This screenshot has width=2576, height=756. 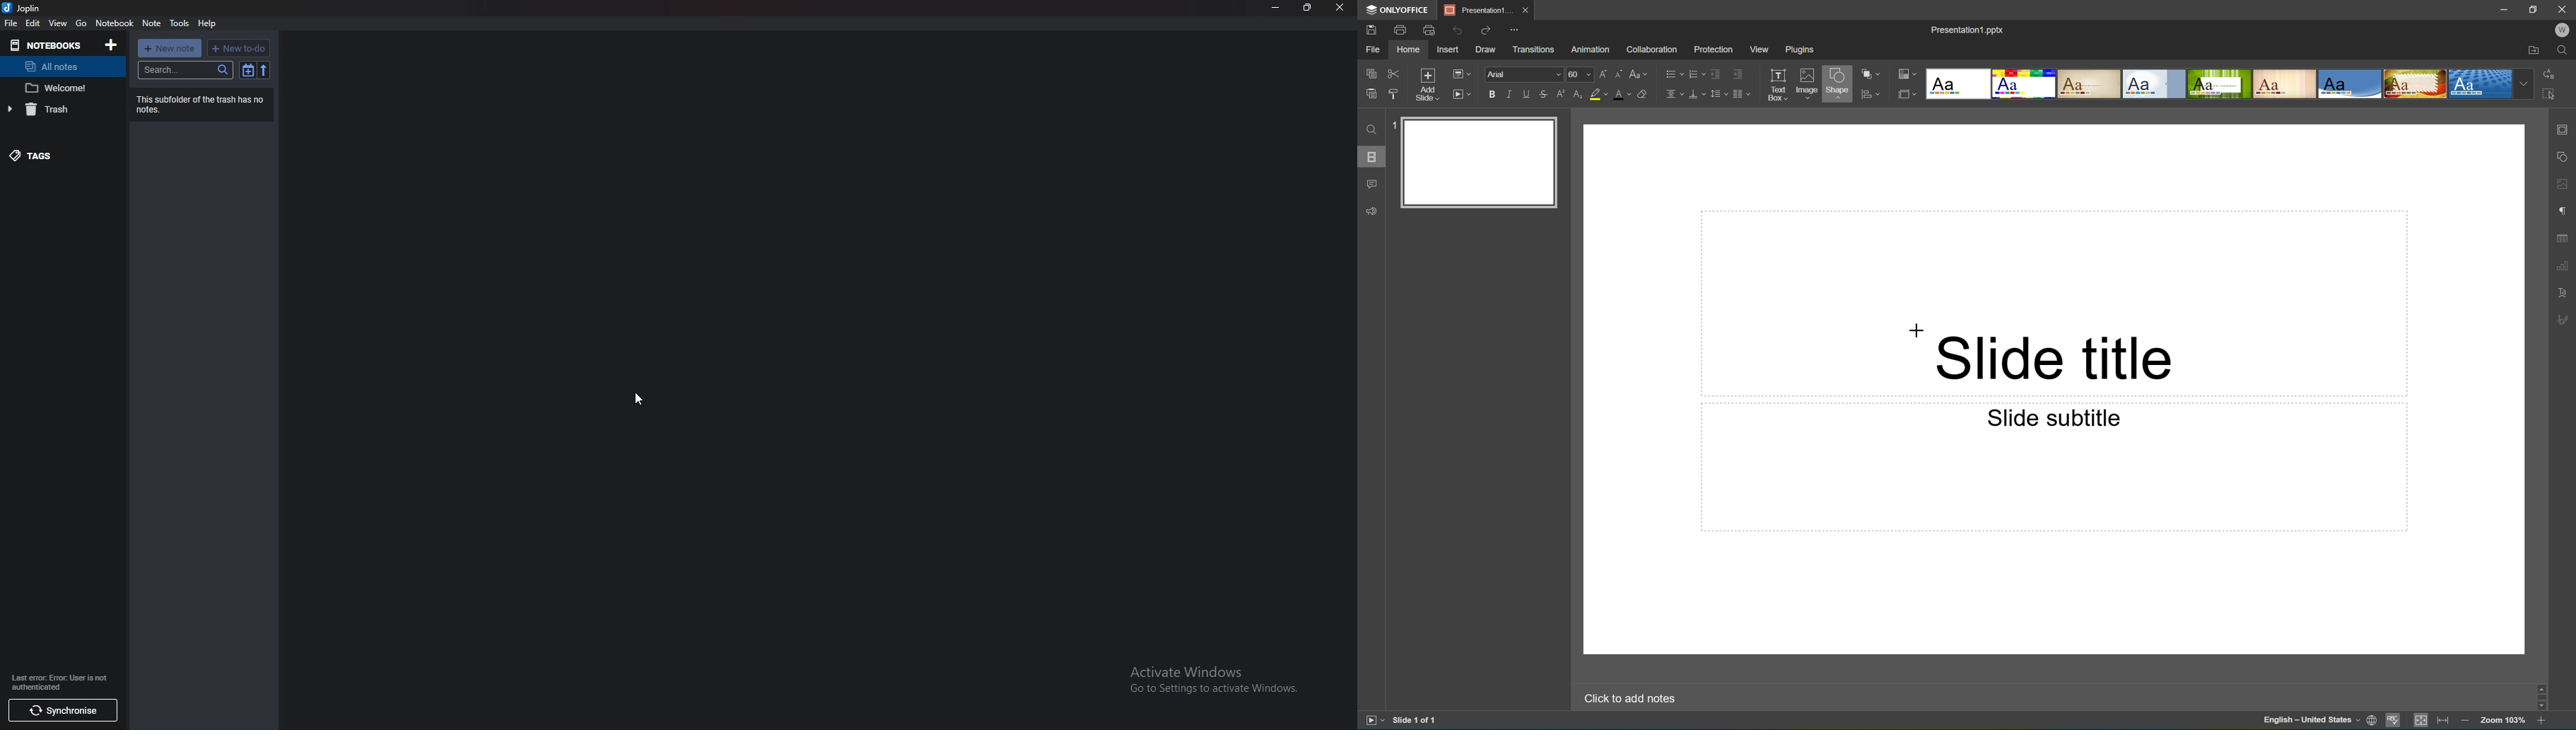 I want to click on chart settings, so click(x=2564, y=266).